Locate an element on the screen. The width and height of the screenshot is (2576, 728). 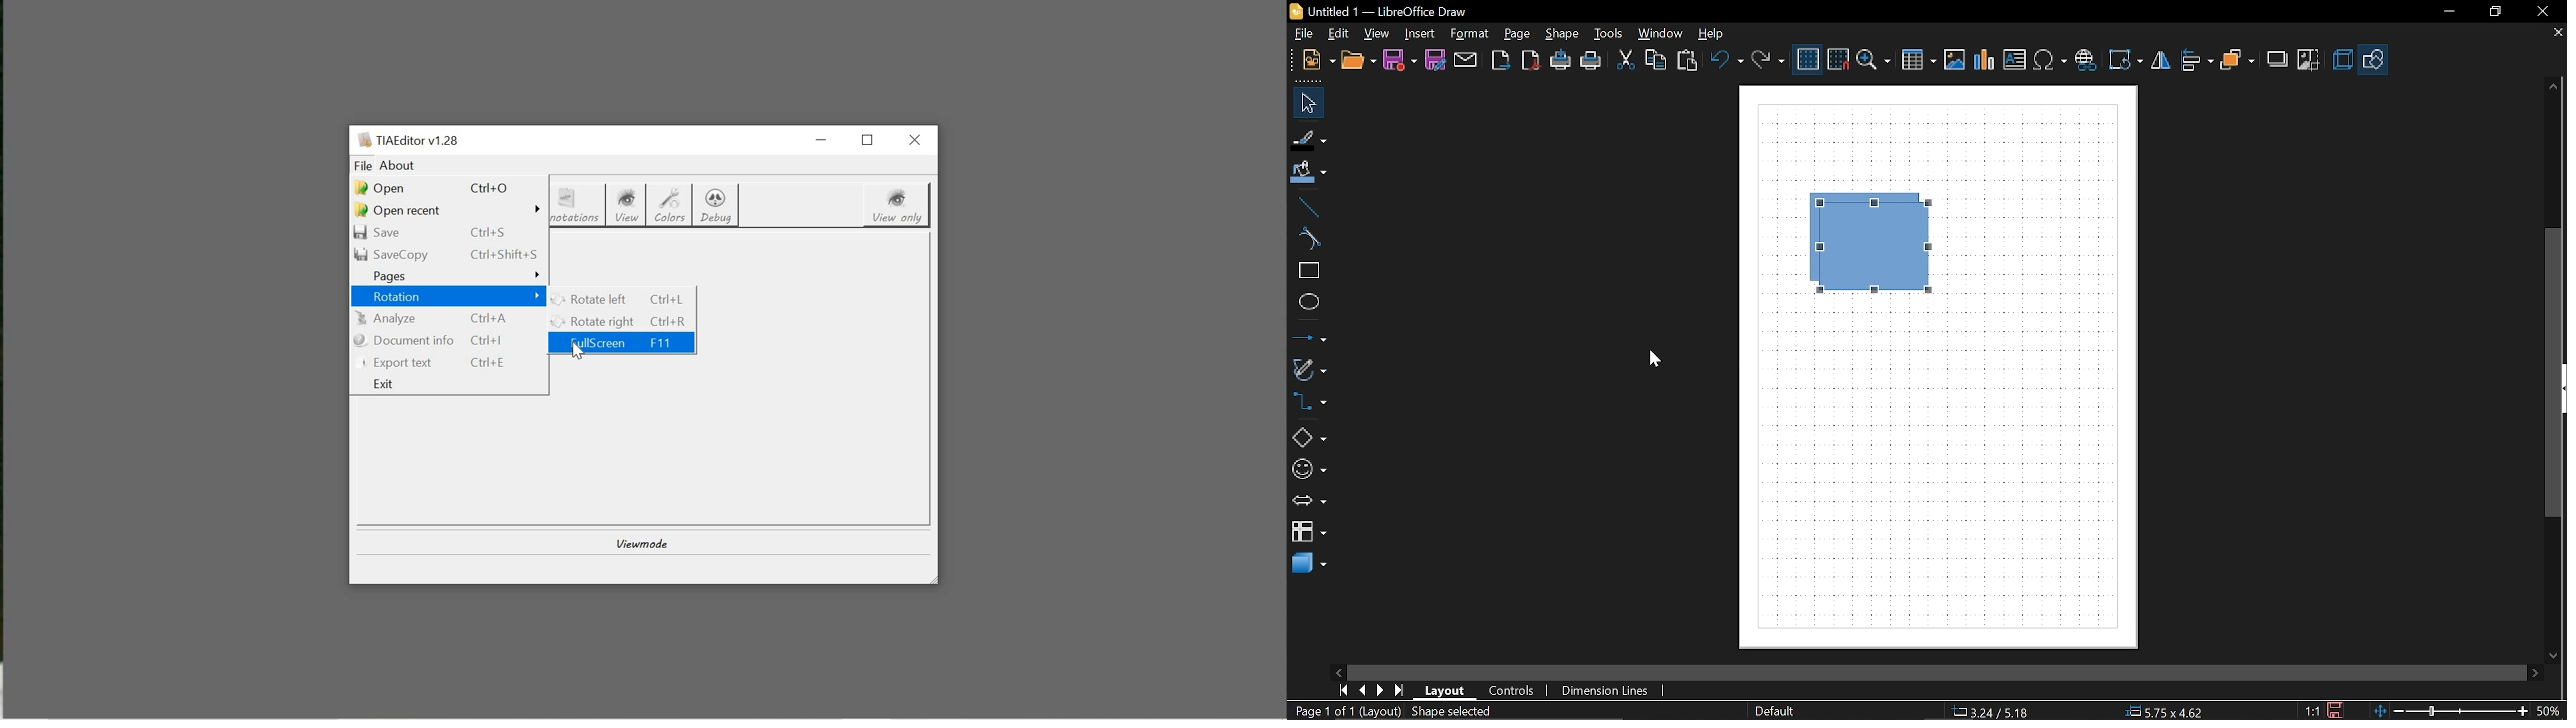
Lines and arrows is located at coordinates (1309, 336).